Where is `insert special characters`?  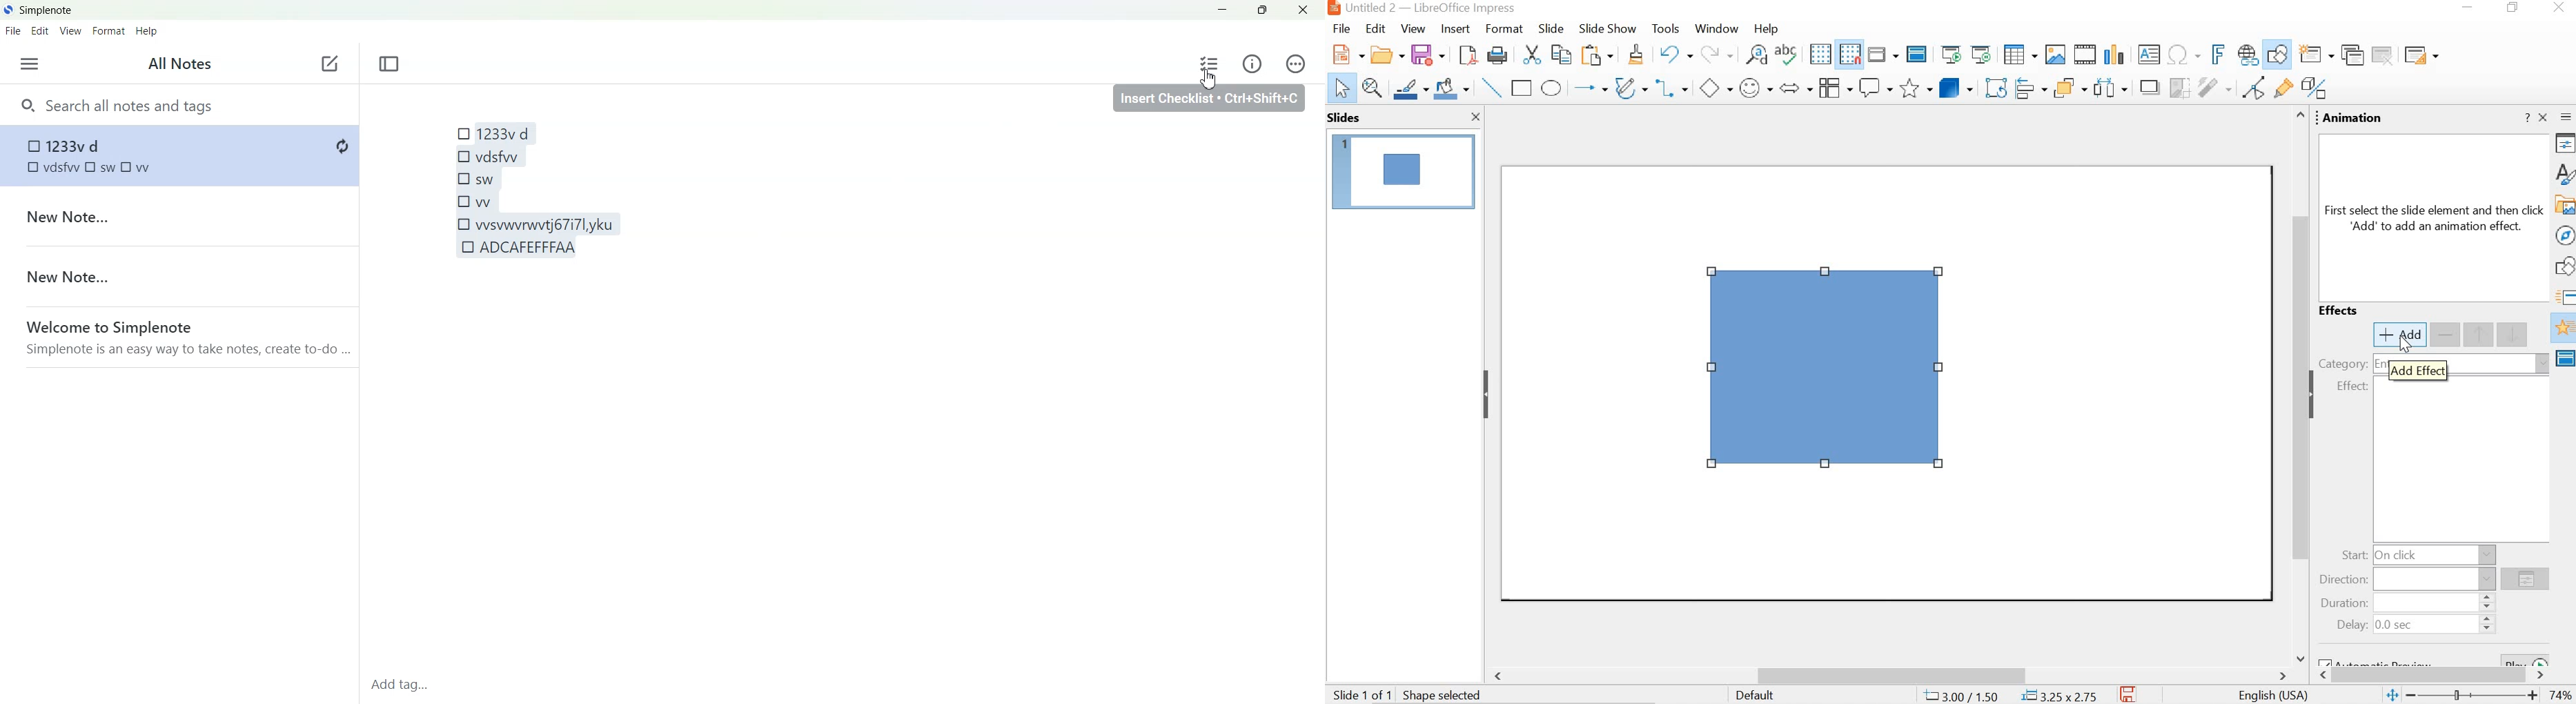
insert special characters is located at coordinates (2188, 54).